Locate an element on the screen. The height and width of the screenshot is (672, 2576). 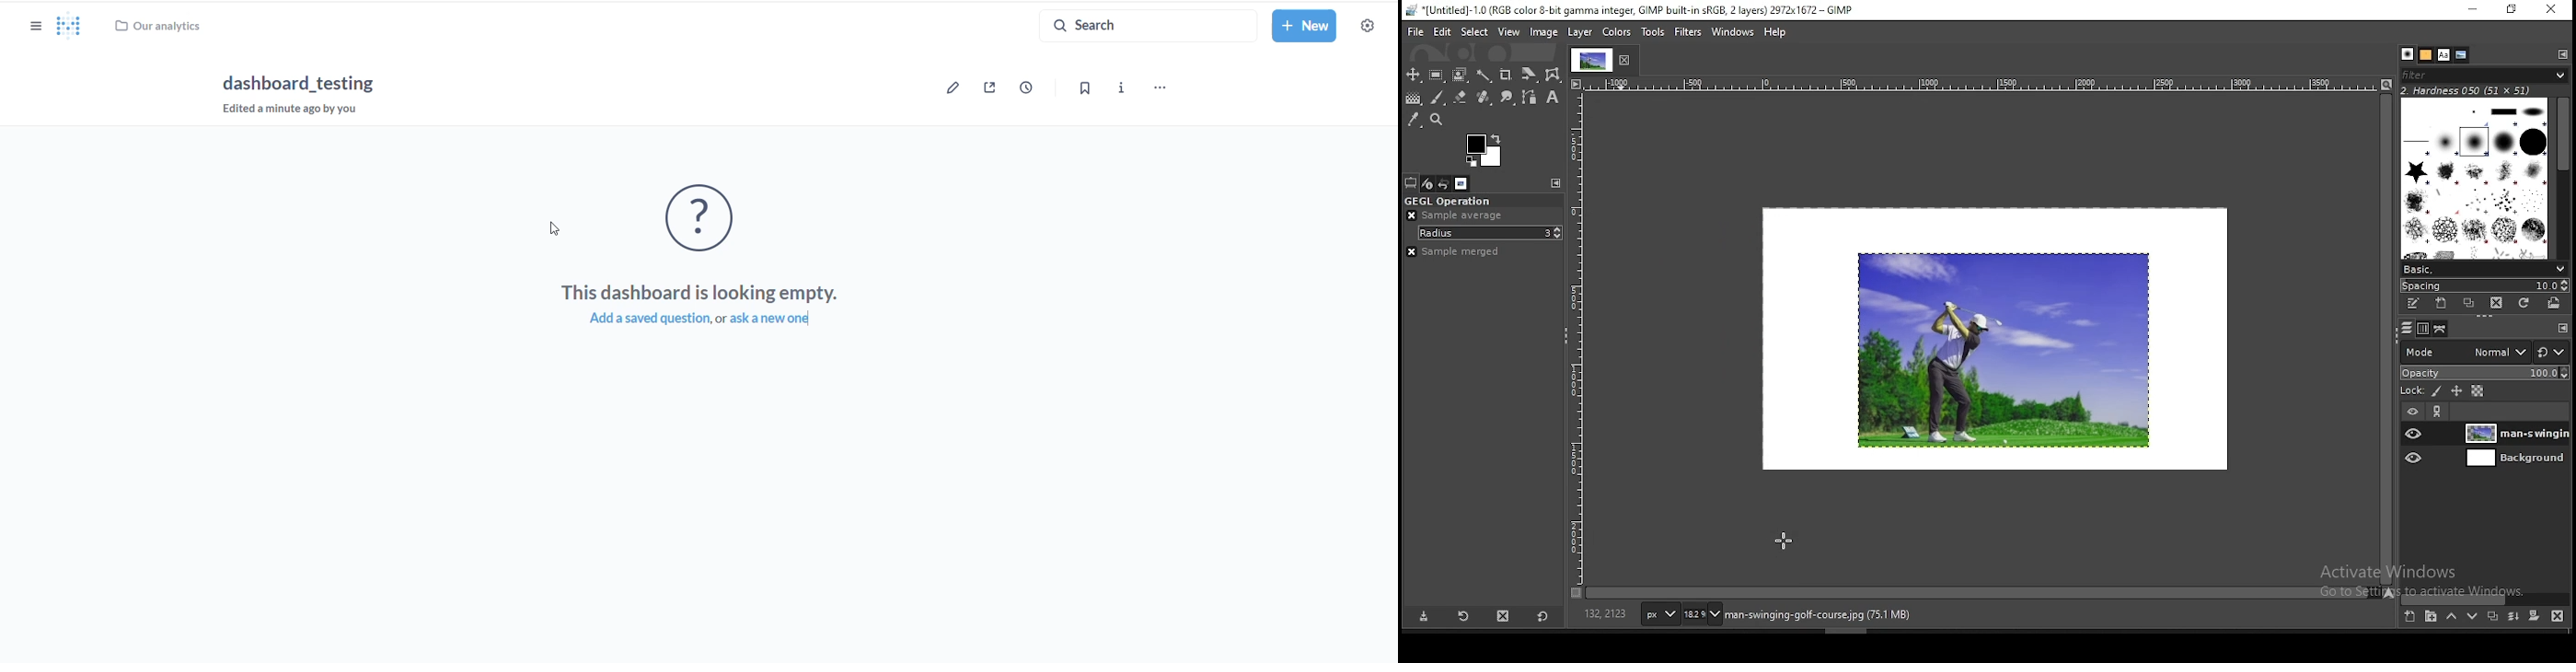
radius is located at coordinates (1490, 233).